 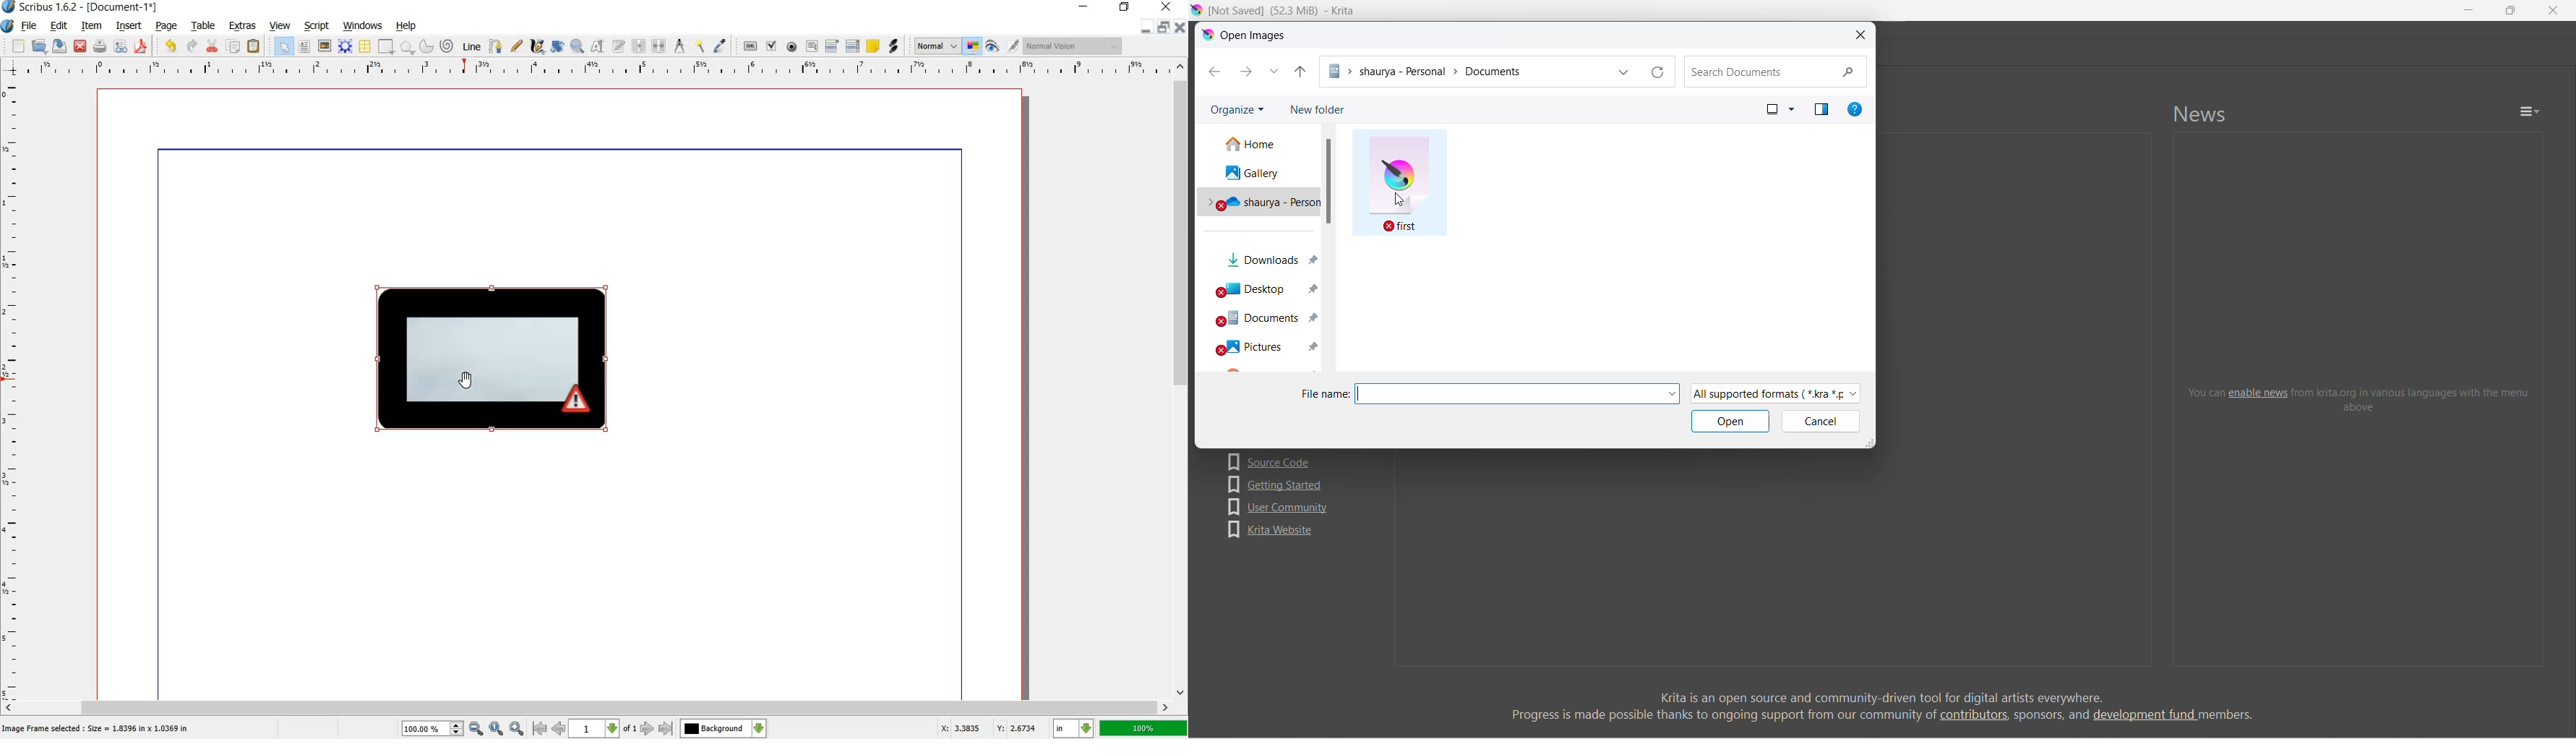 What do you see at coordinates (494, 47) in the screenshot?
I see `bezier curve` at bounding box center [494, 47].